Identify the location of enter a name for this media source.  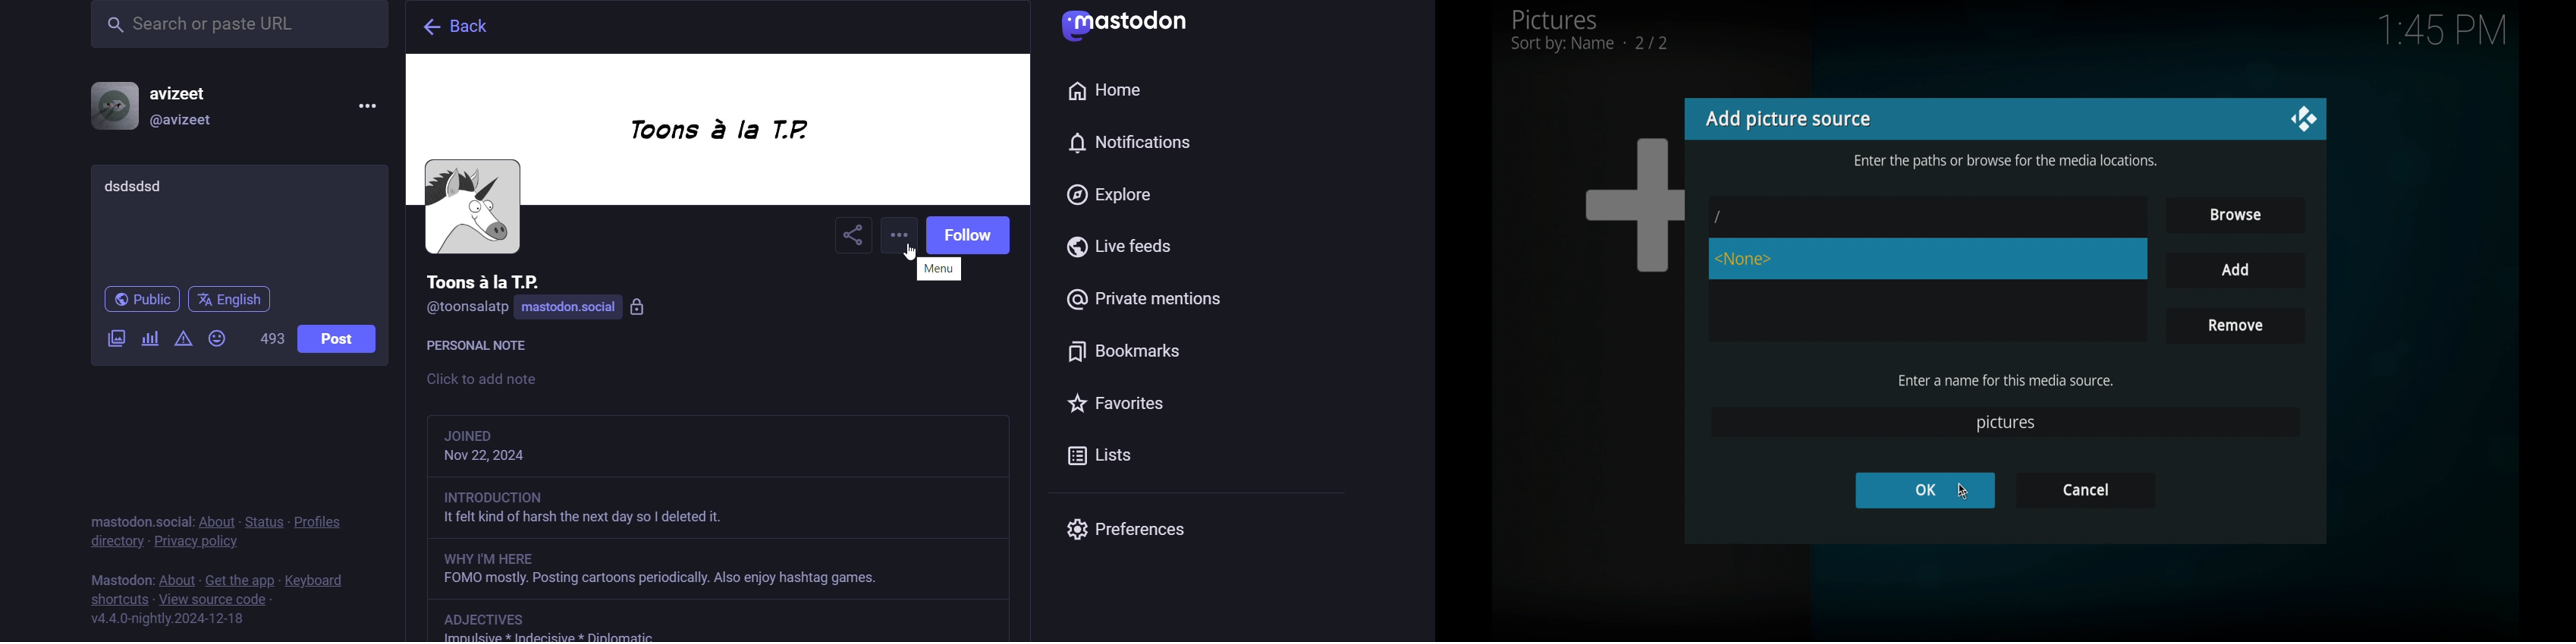
(2006, 380).